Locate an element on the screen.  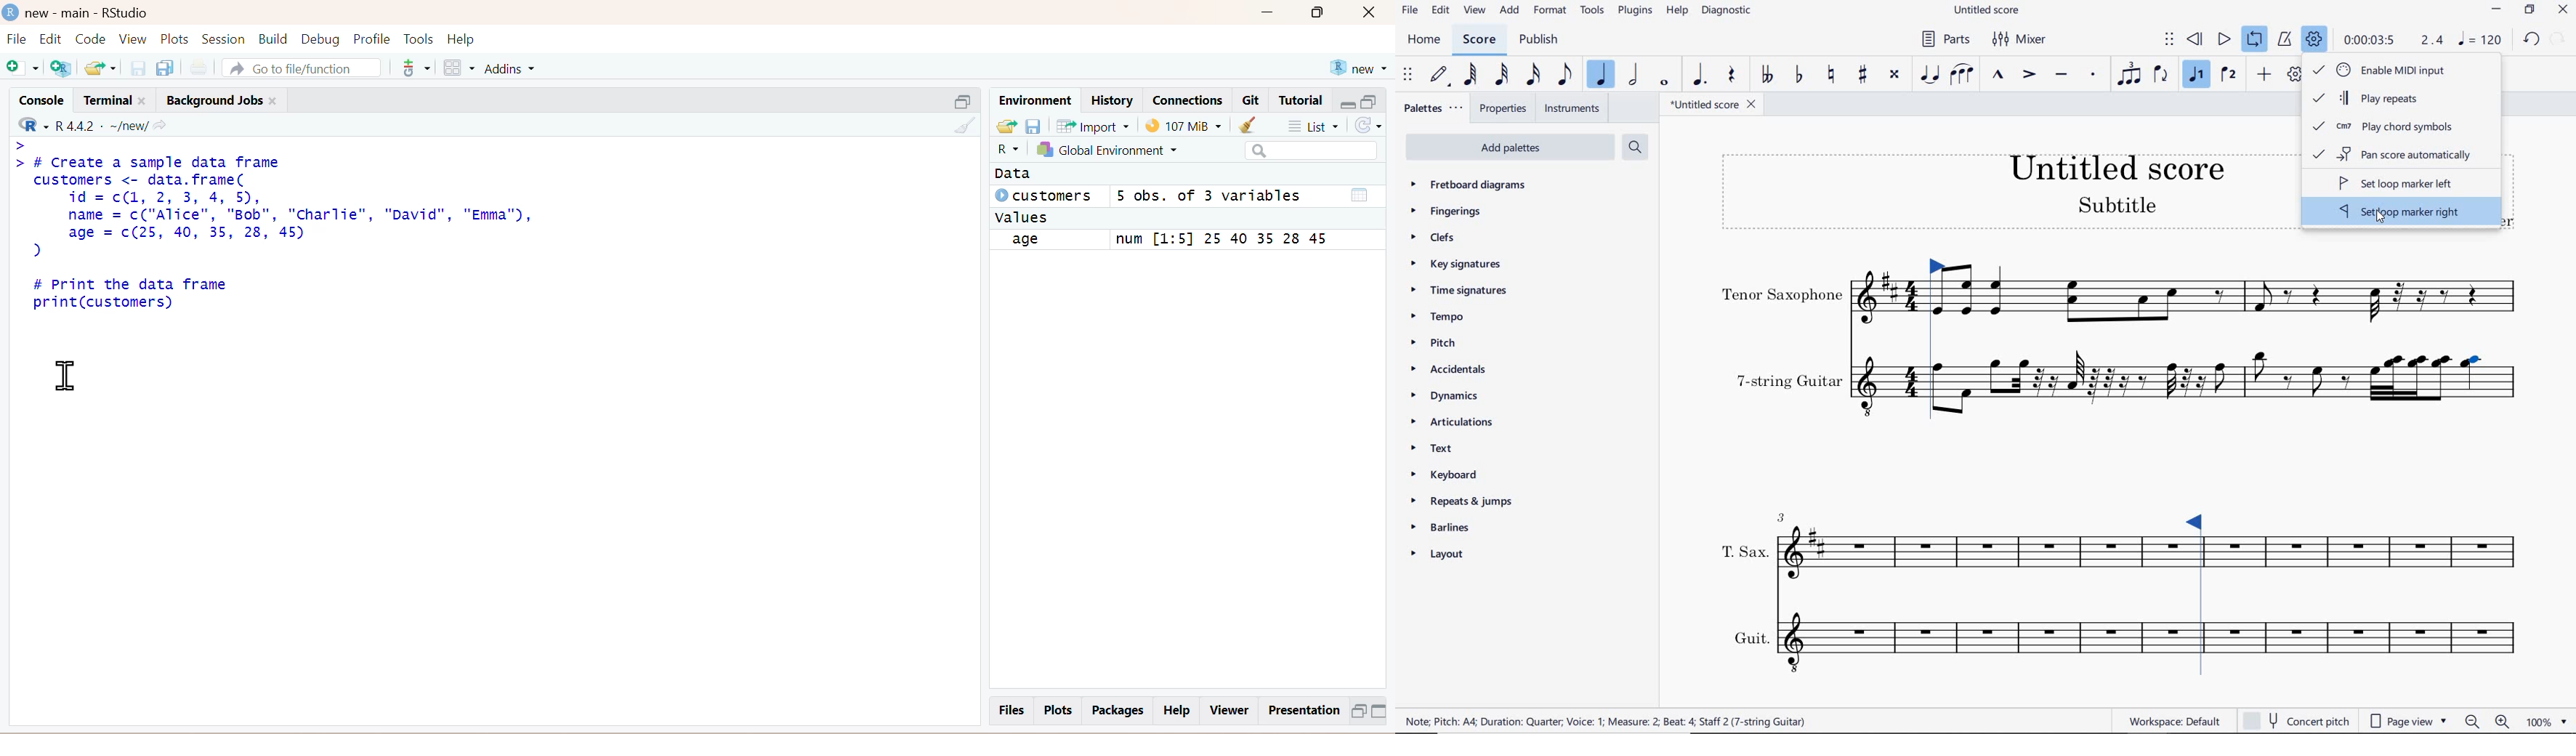
MIXER is located at coordinates (2026, 40).